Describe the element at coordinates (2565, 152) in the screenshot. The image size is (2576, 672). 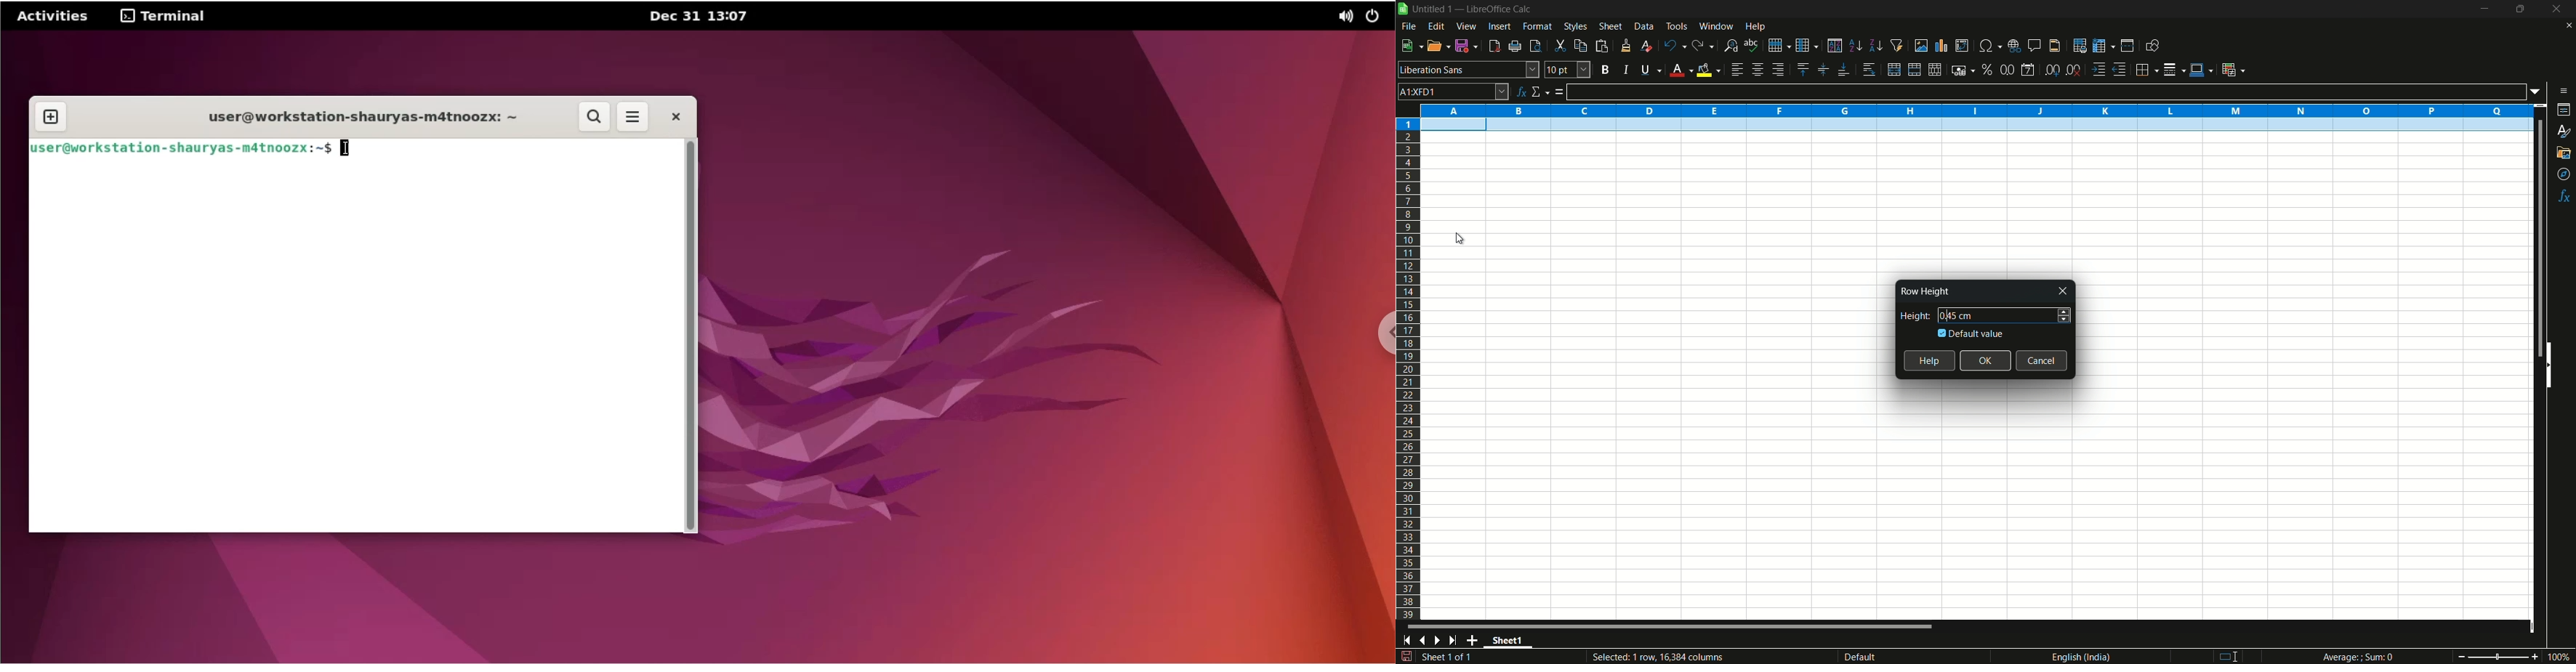
I see `gallery` at that location.